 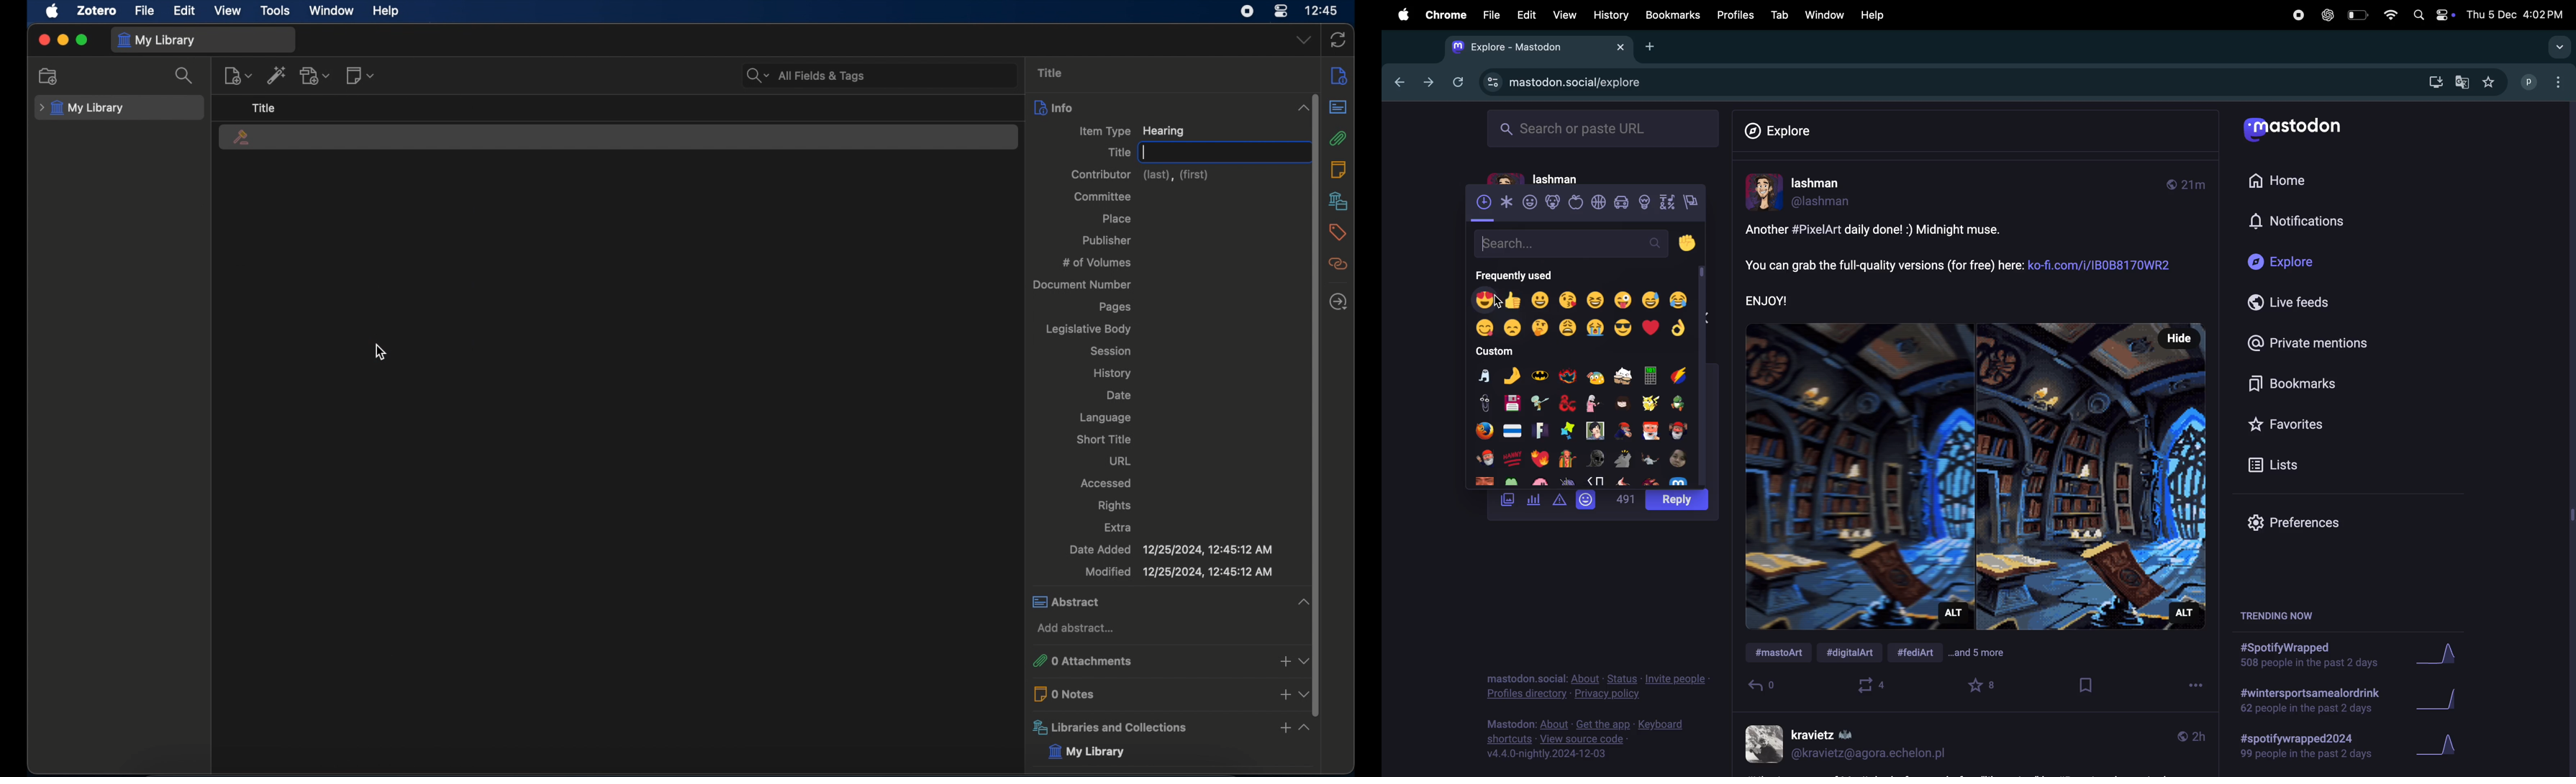 What do you see at coordinates (1584, 427) in the screenshot?
I see `emoji` at bounding box center [1584, 427].